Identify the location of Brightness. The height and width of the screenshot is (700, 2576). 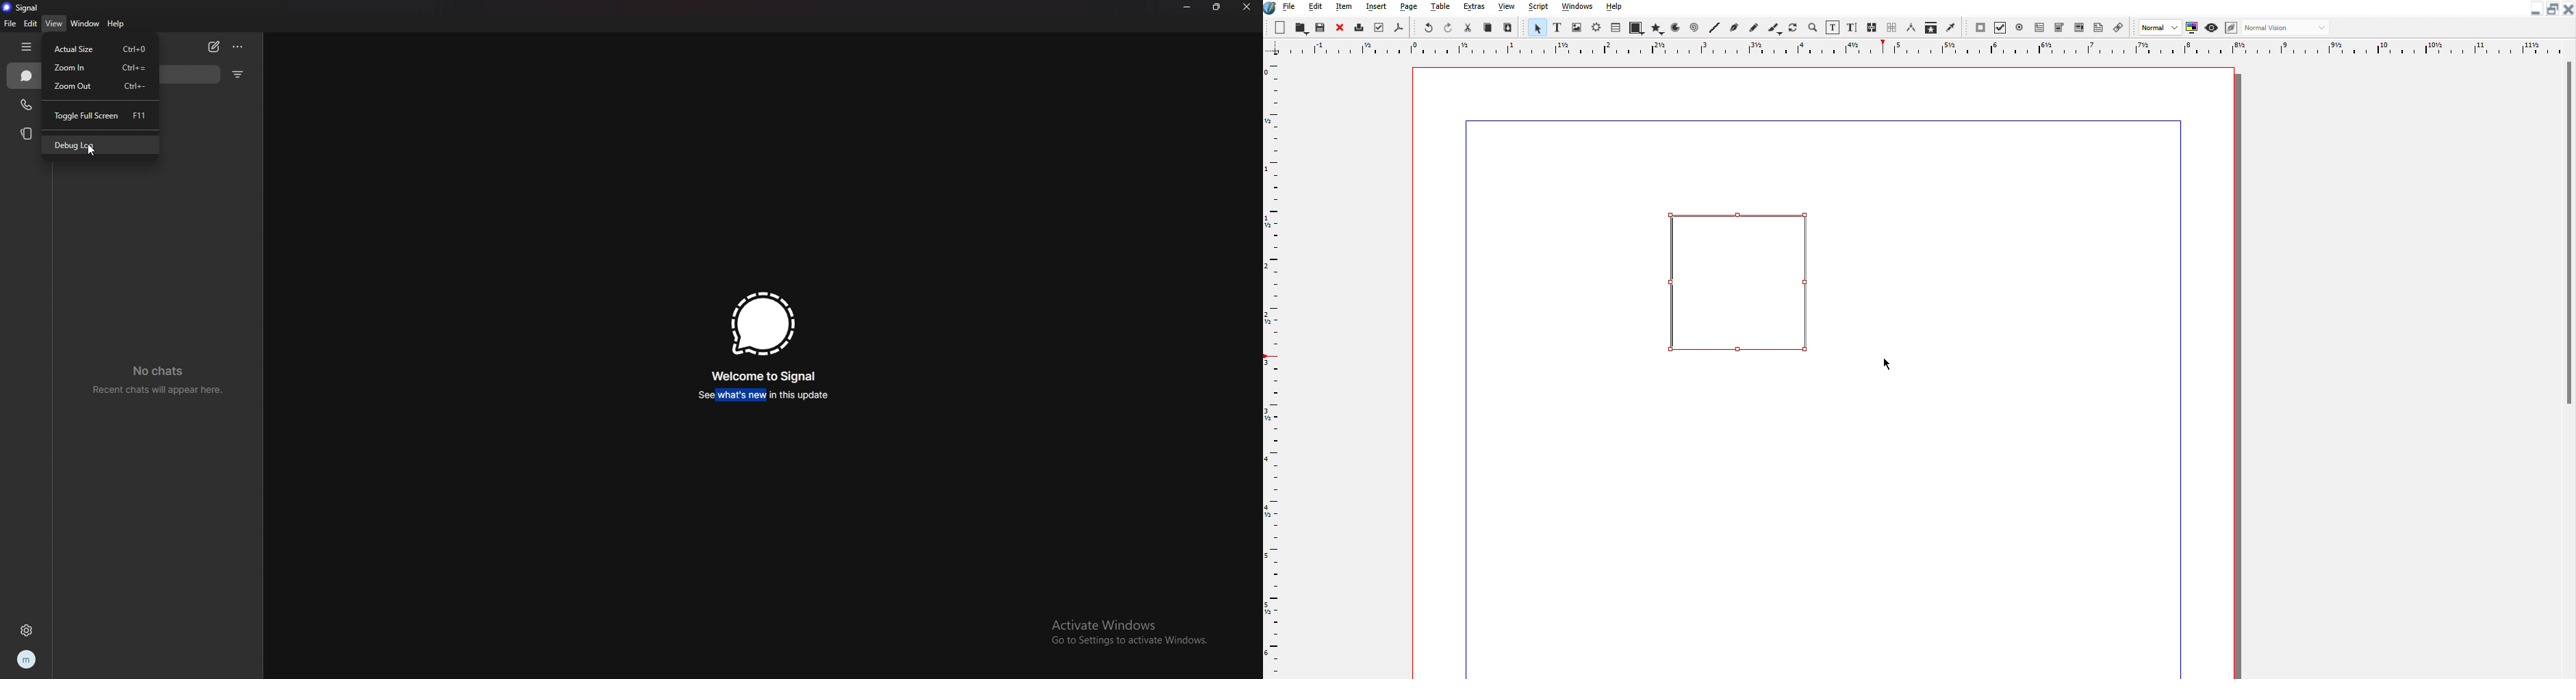
(1596, 28).